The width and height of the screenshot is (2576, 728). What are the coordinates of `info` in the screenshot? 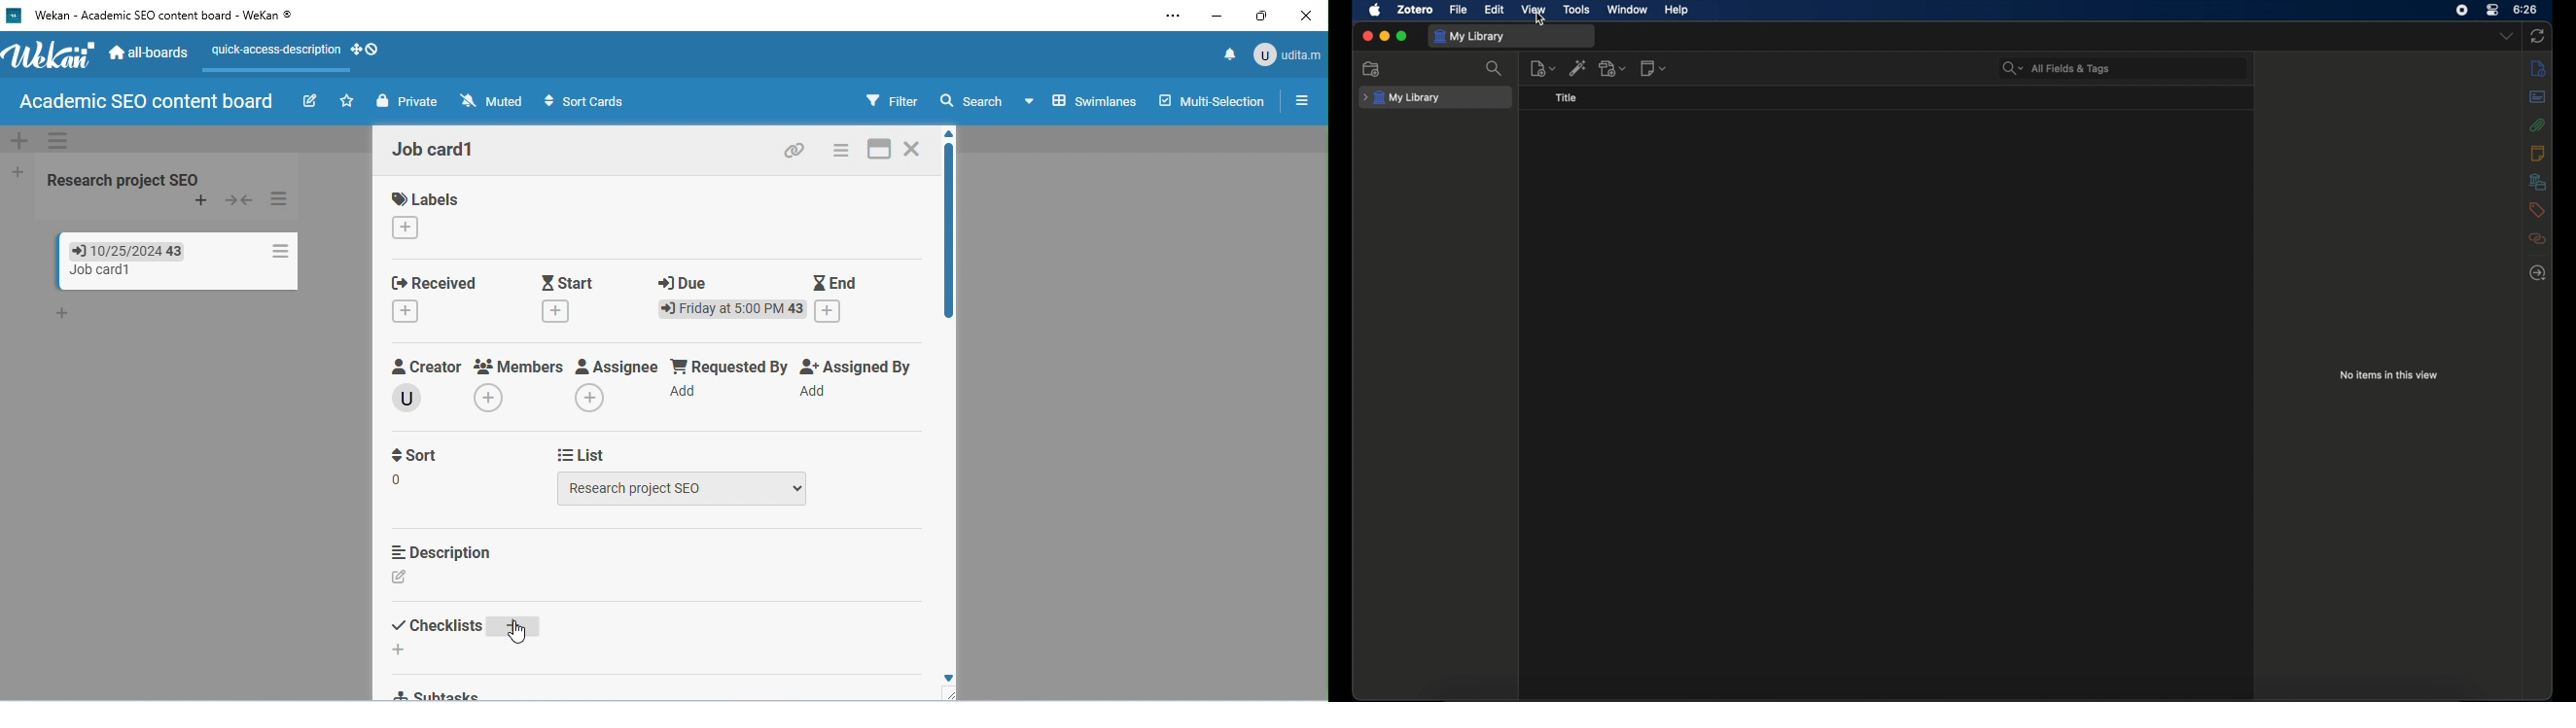 It's located at (2538, 68).